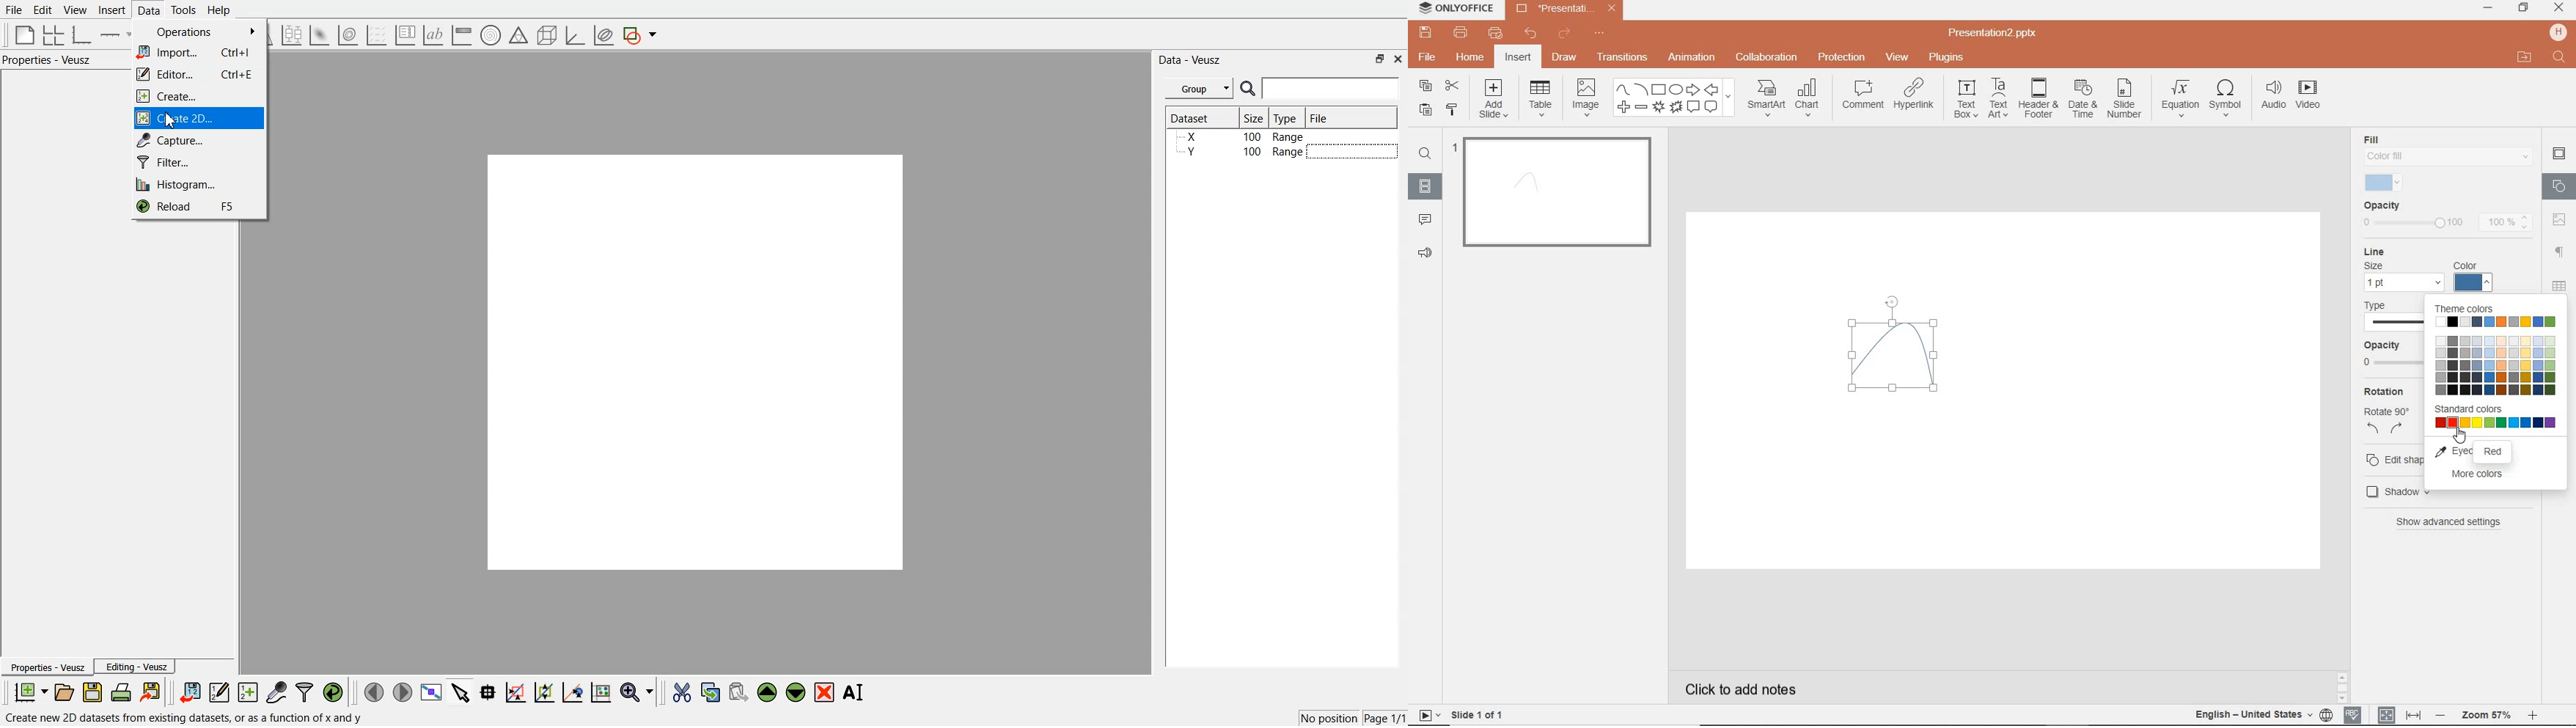 This screenshot has height=728, width=2576. What do you see at coordinates (2393, 358) in the screenshot?
I see `opacity` at bounding box center [2393, 358].